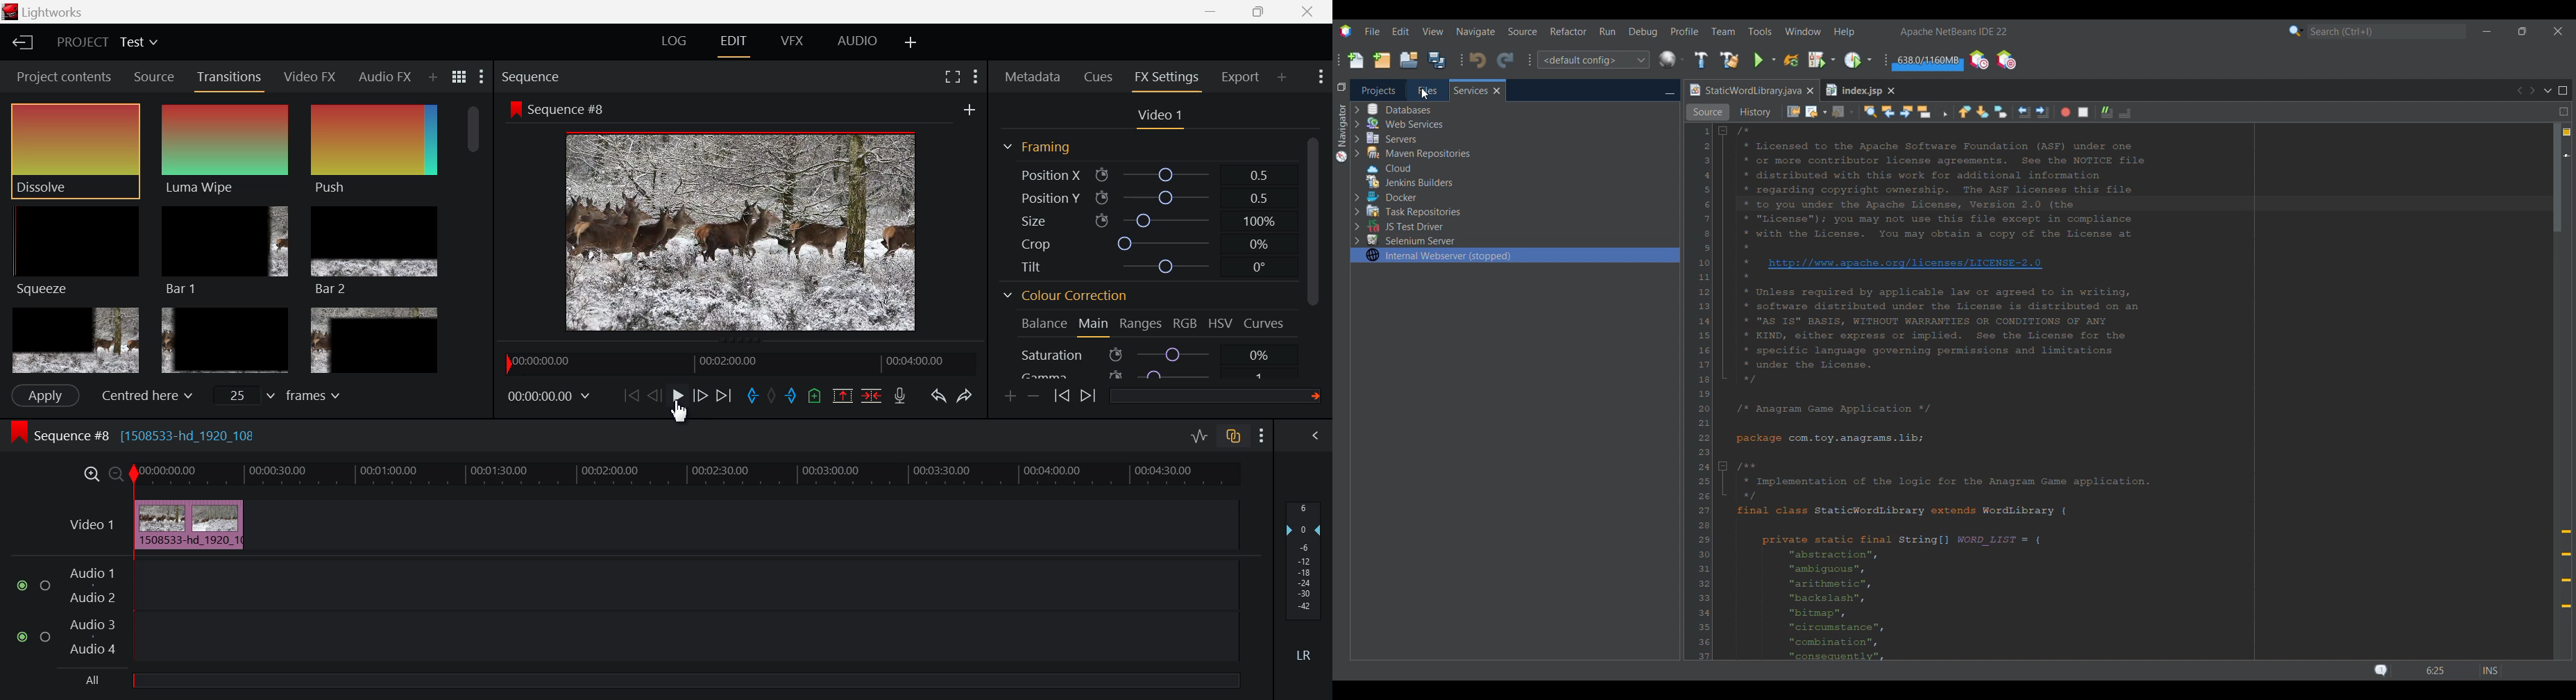 Image resolution: width=2576 pixels, height=700 pixels. I want to click on Lightworks, so click(49, 12).